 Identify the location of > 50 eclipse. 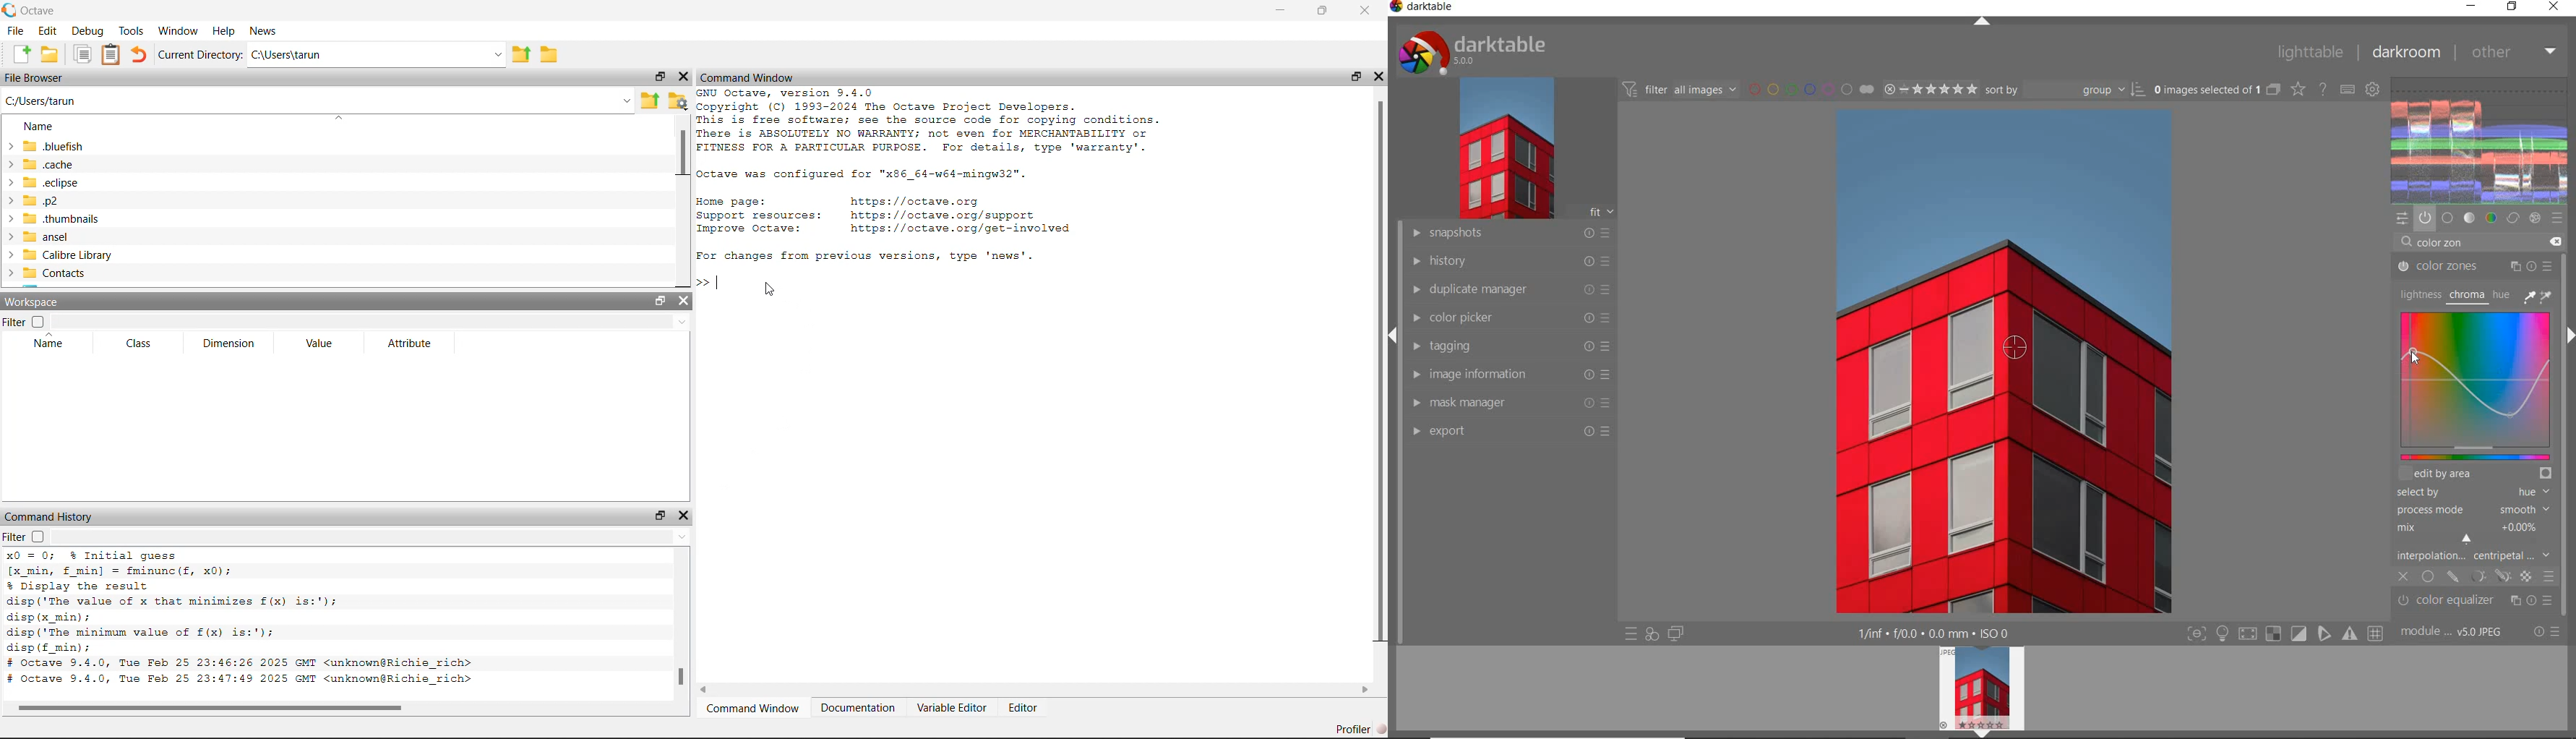
(46, 183).